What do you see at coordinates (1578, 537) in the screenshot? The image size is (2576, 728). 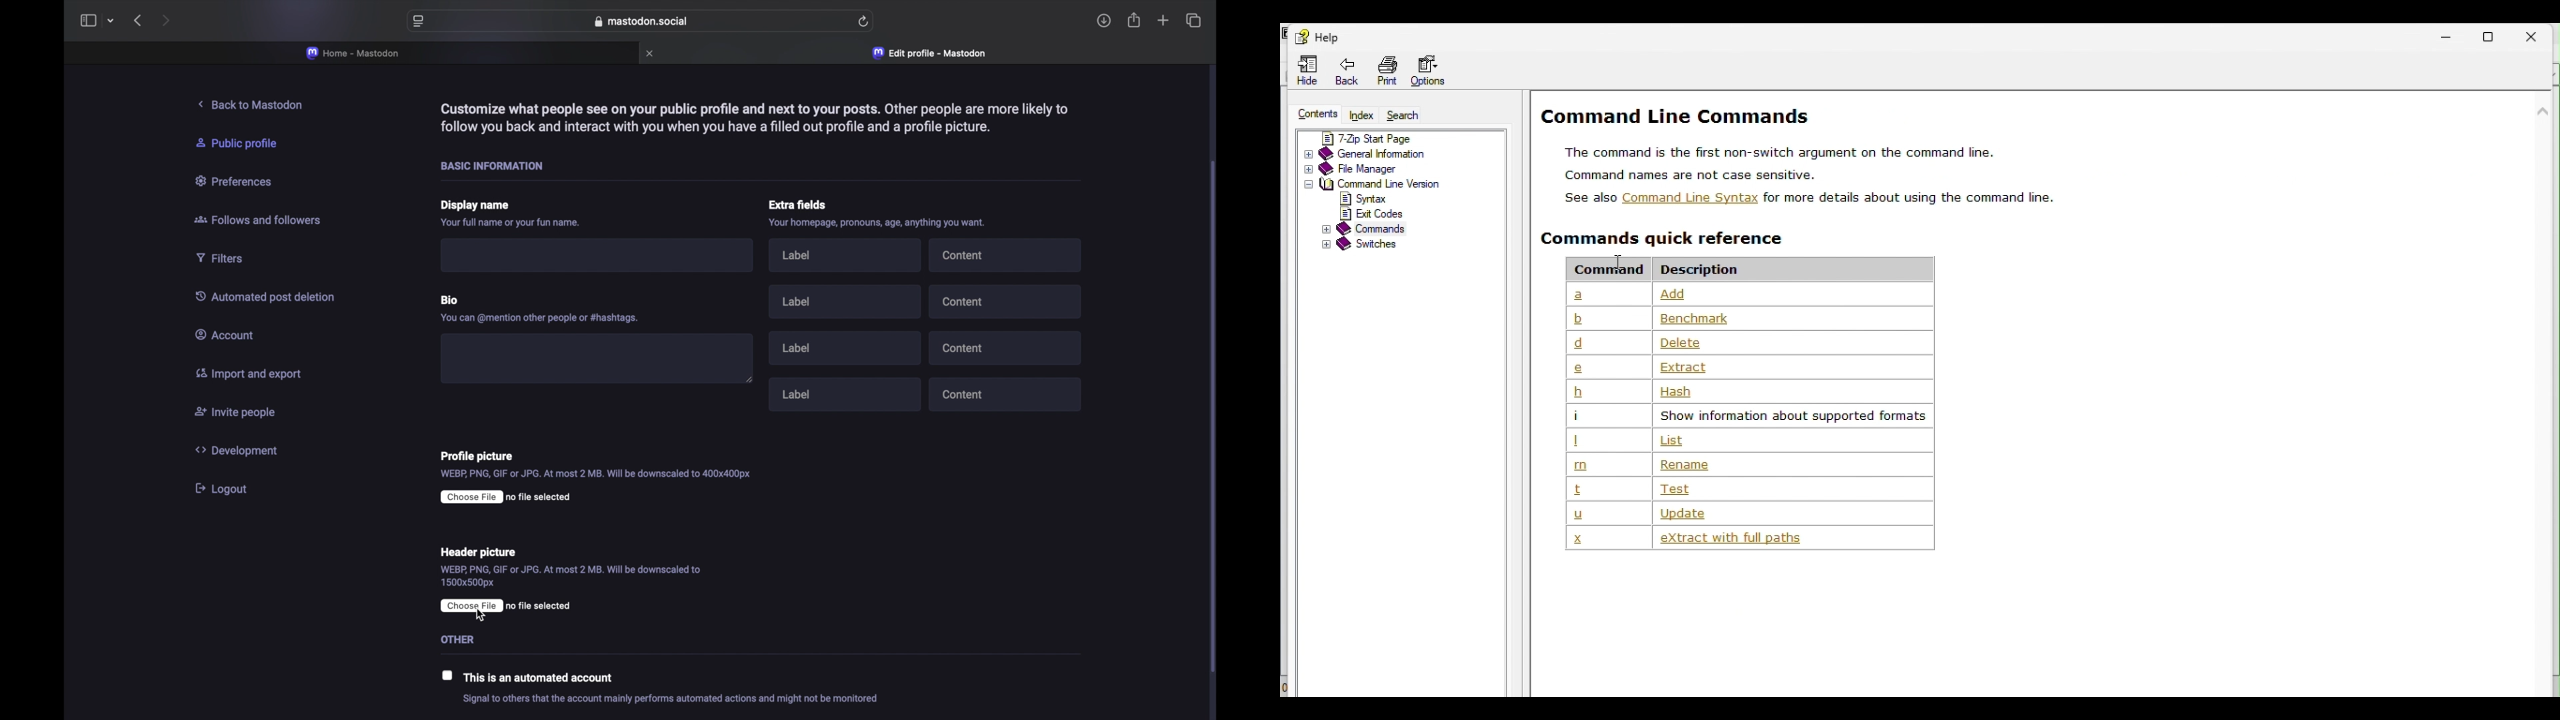 I see `x` at bounding box center [1578, 537].